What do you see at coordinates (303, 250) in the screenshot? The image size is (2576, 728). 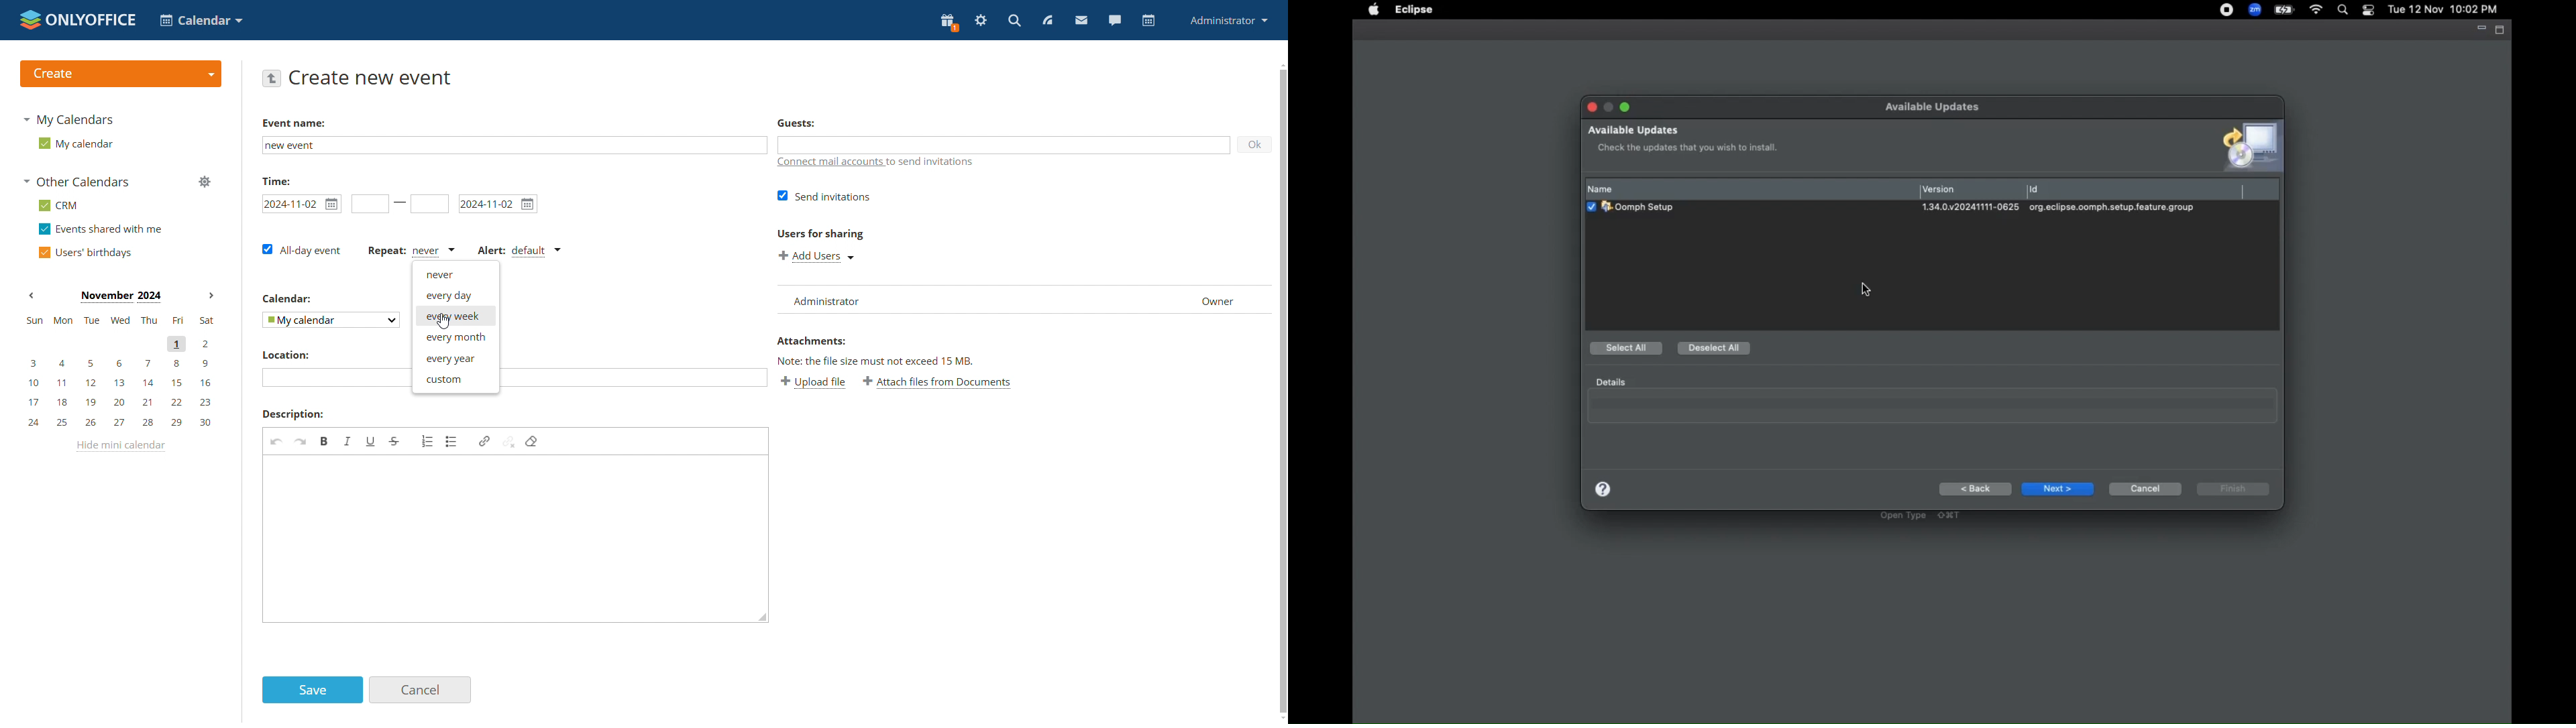 I see `all-day event checkbox` at bounding box center [303, 250].